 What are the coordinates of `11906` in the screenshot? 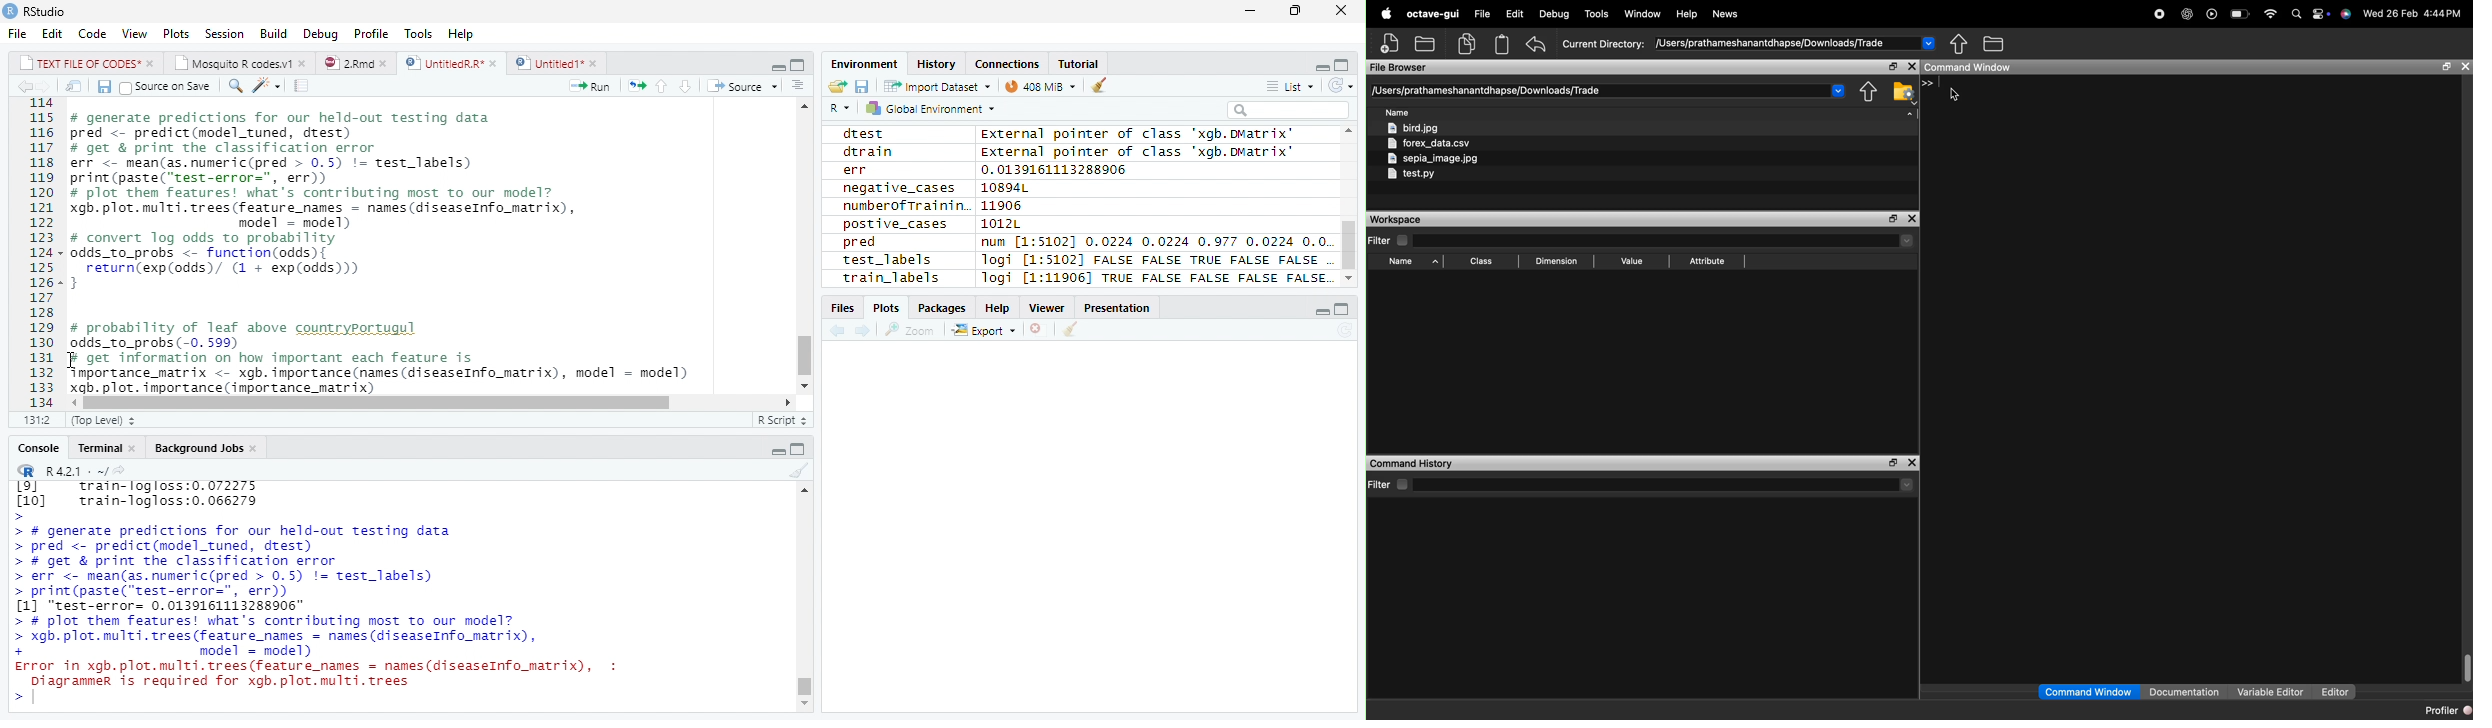 It's located at (1003, 205).